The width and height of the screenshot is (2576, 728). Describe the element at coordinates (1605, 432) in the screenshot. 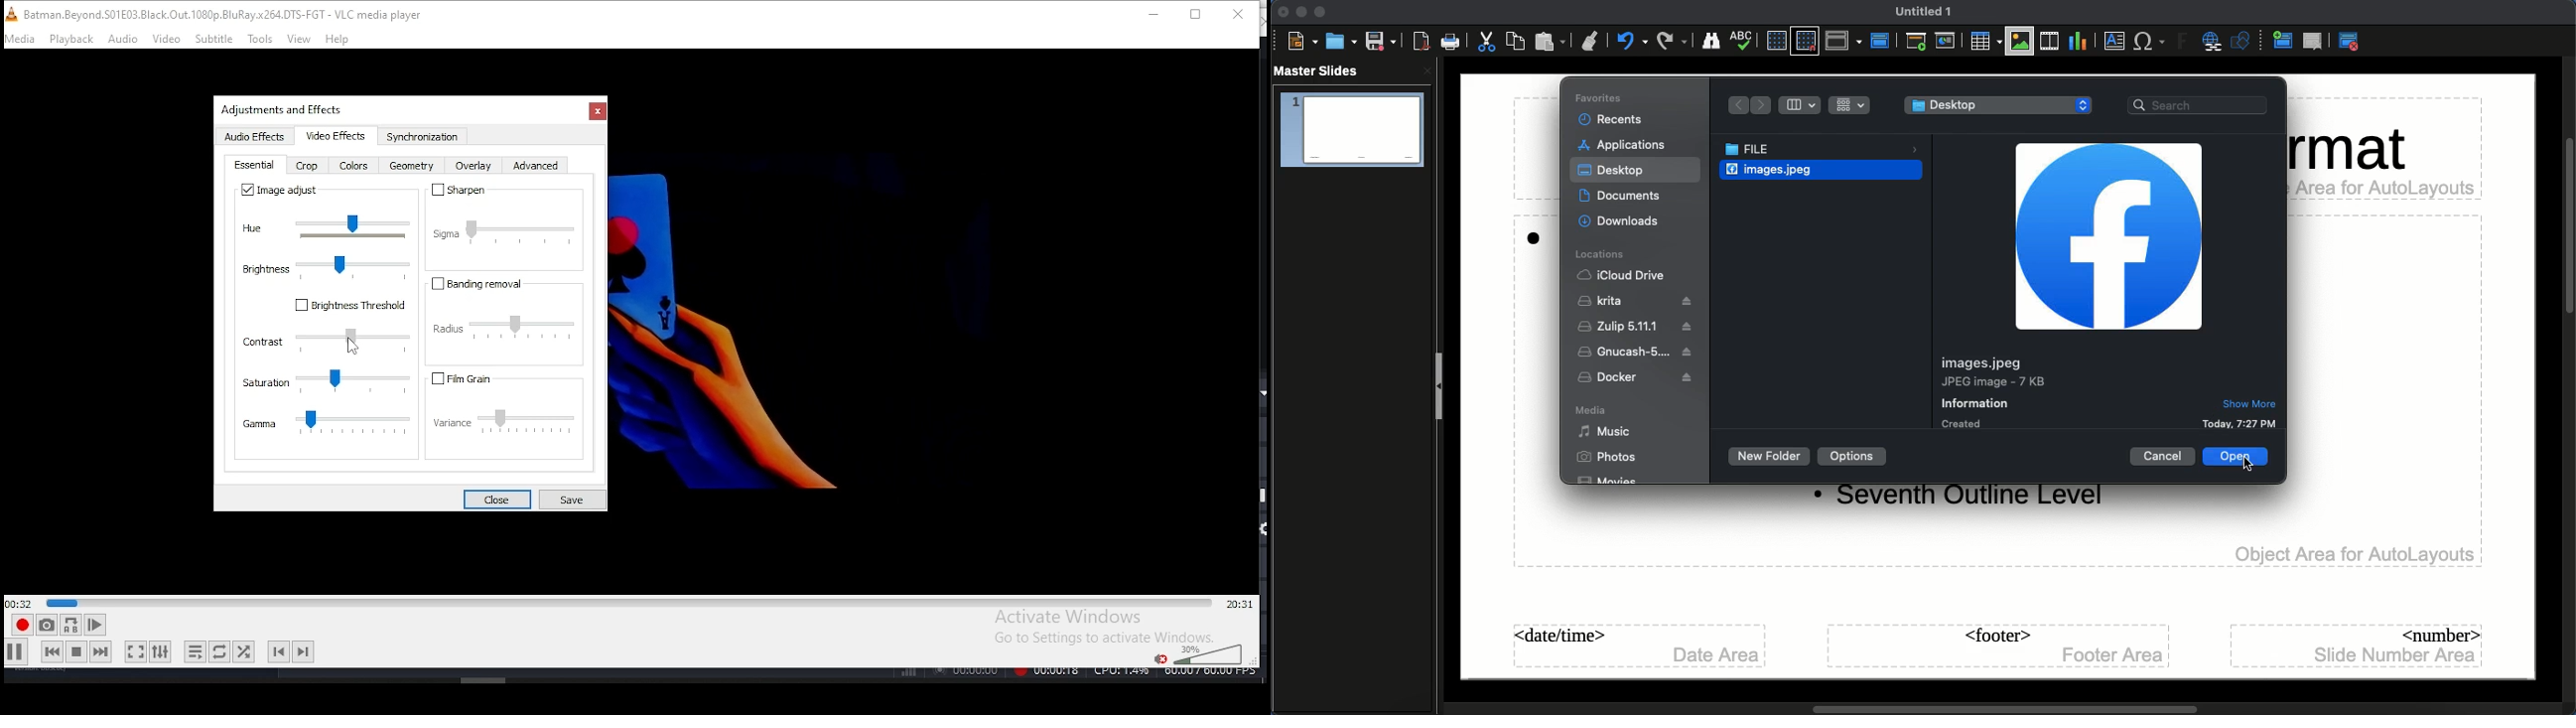

I see `Music` at that location.